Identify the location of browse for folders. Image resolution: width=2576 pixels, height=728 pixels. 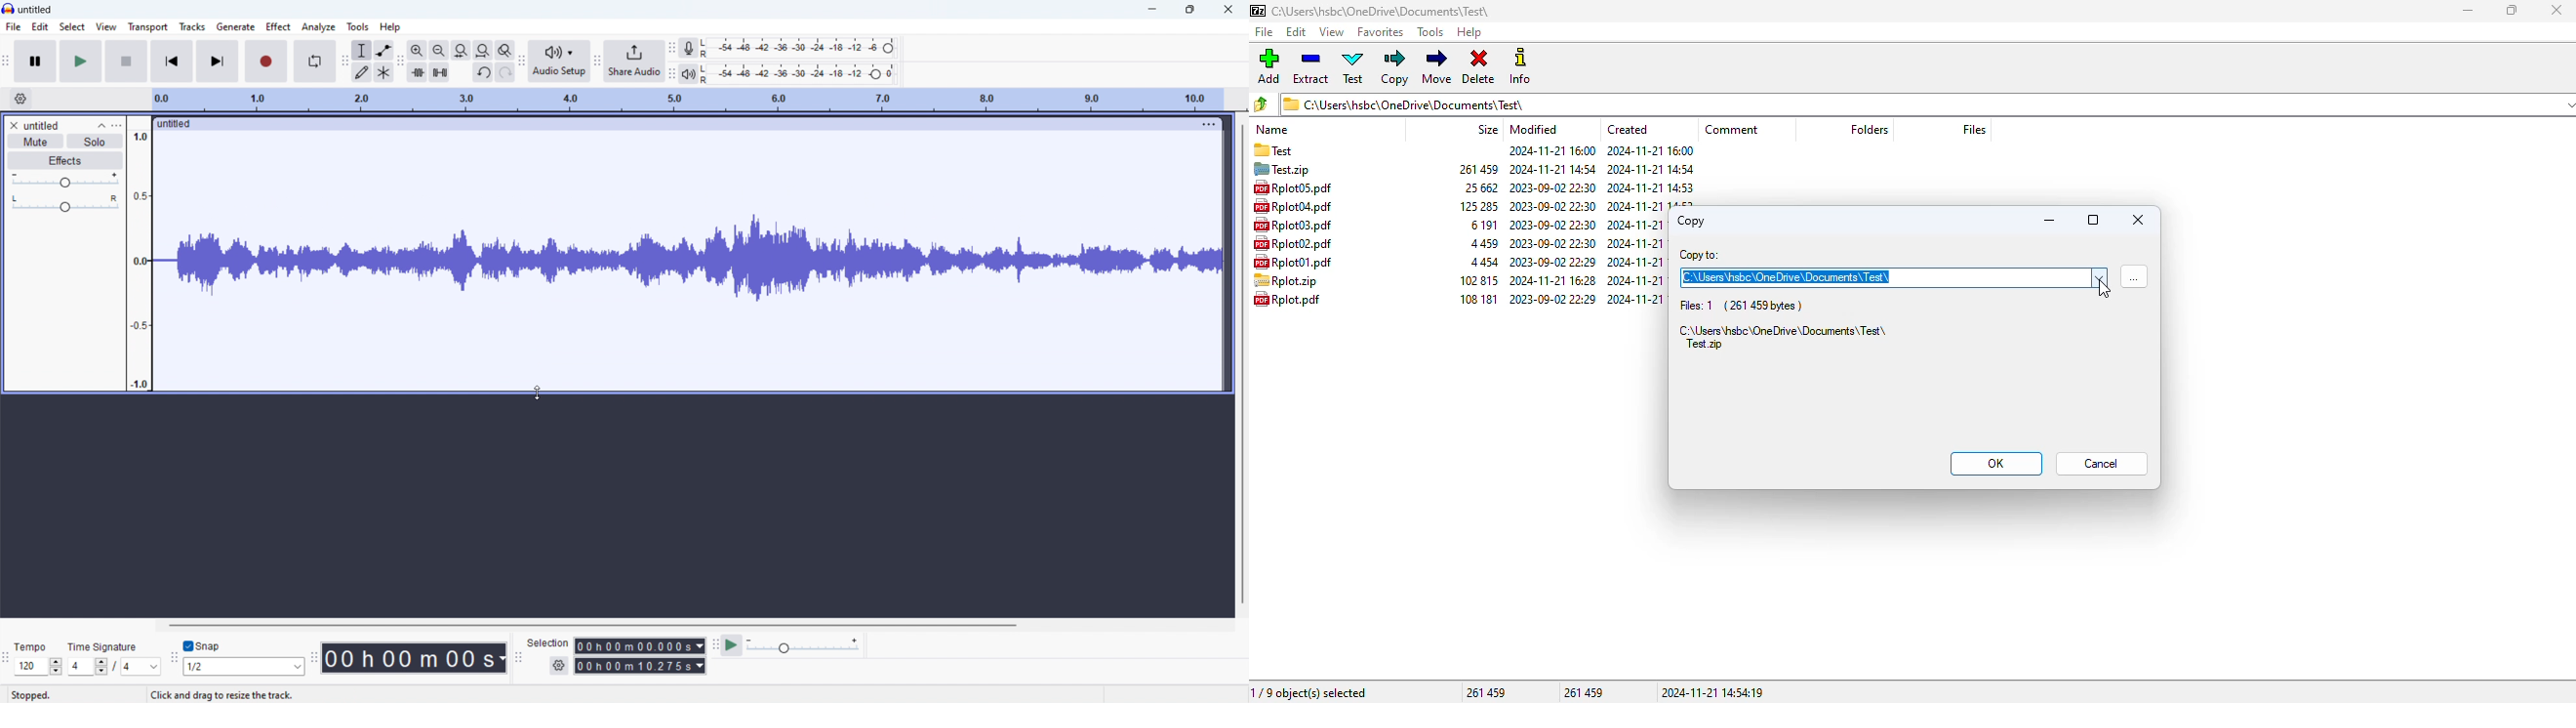
(2134, 276).